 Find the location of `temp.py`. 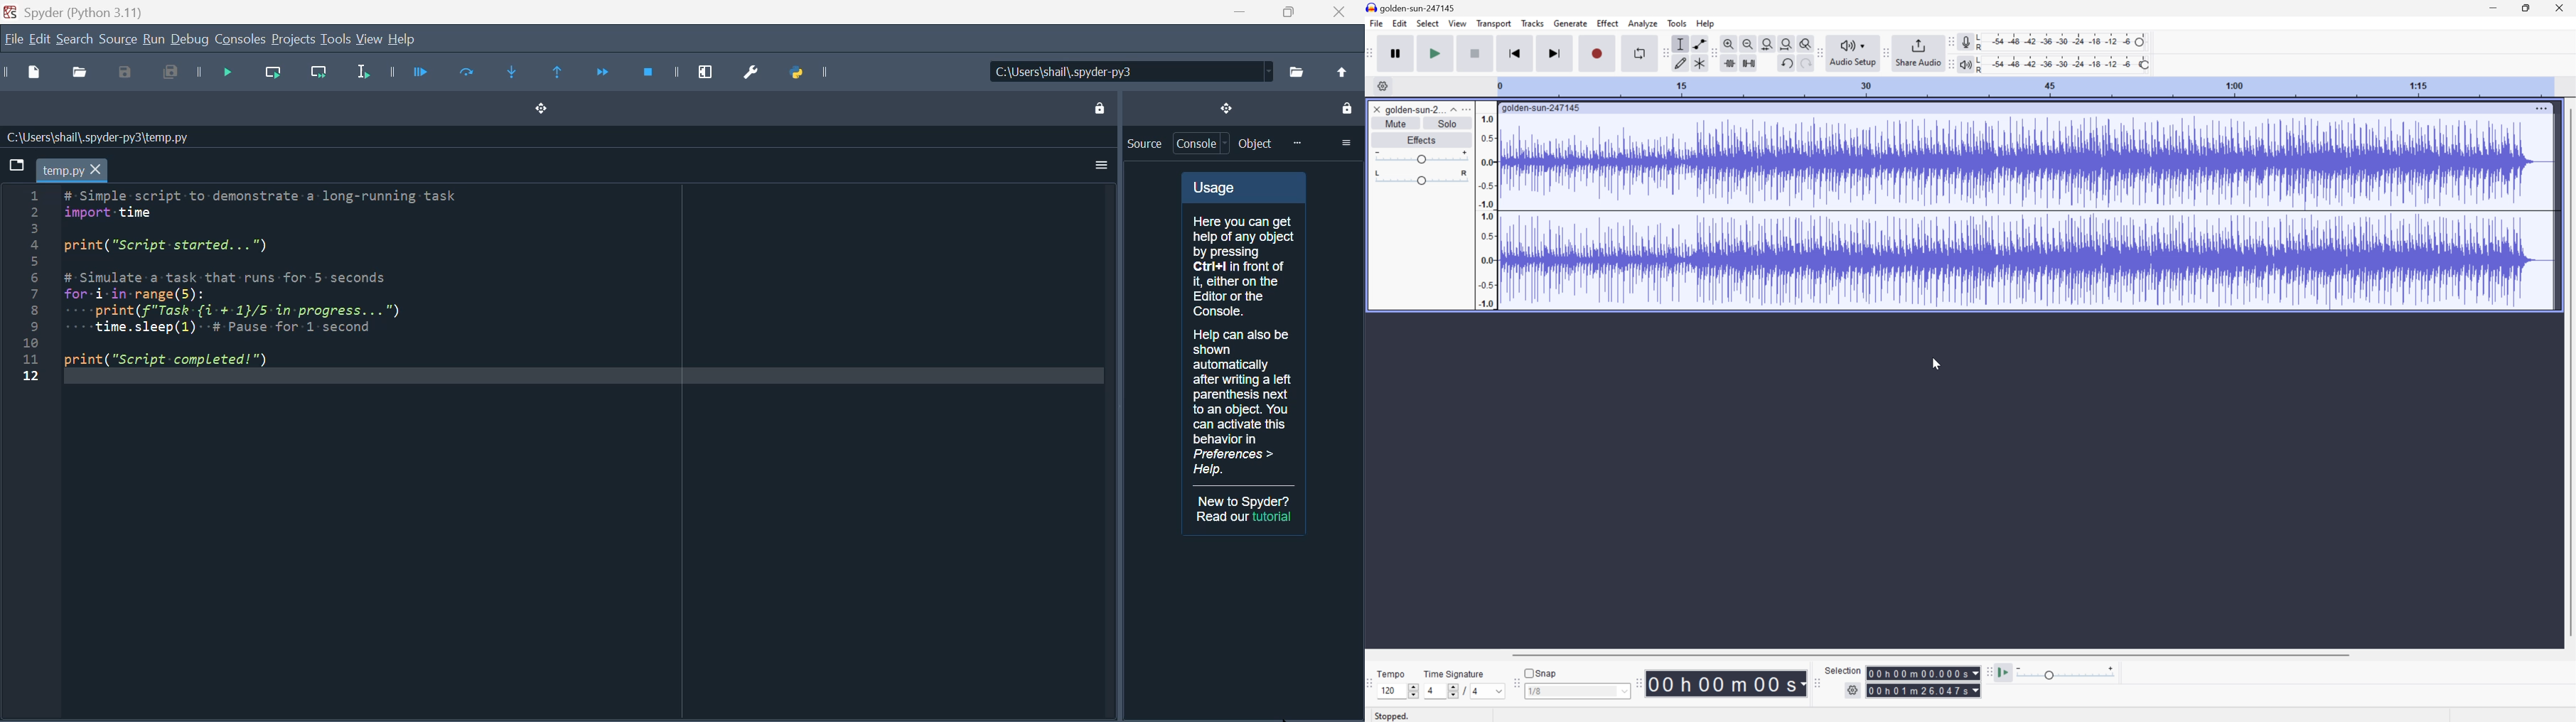

temp.py is located at coordinates (72, 170).